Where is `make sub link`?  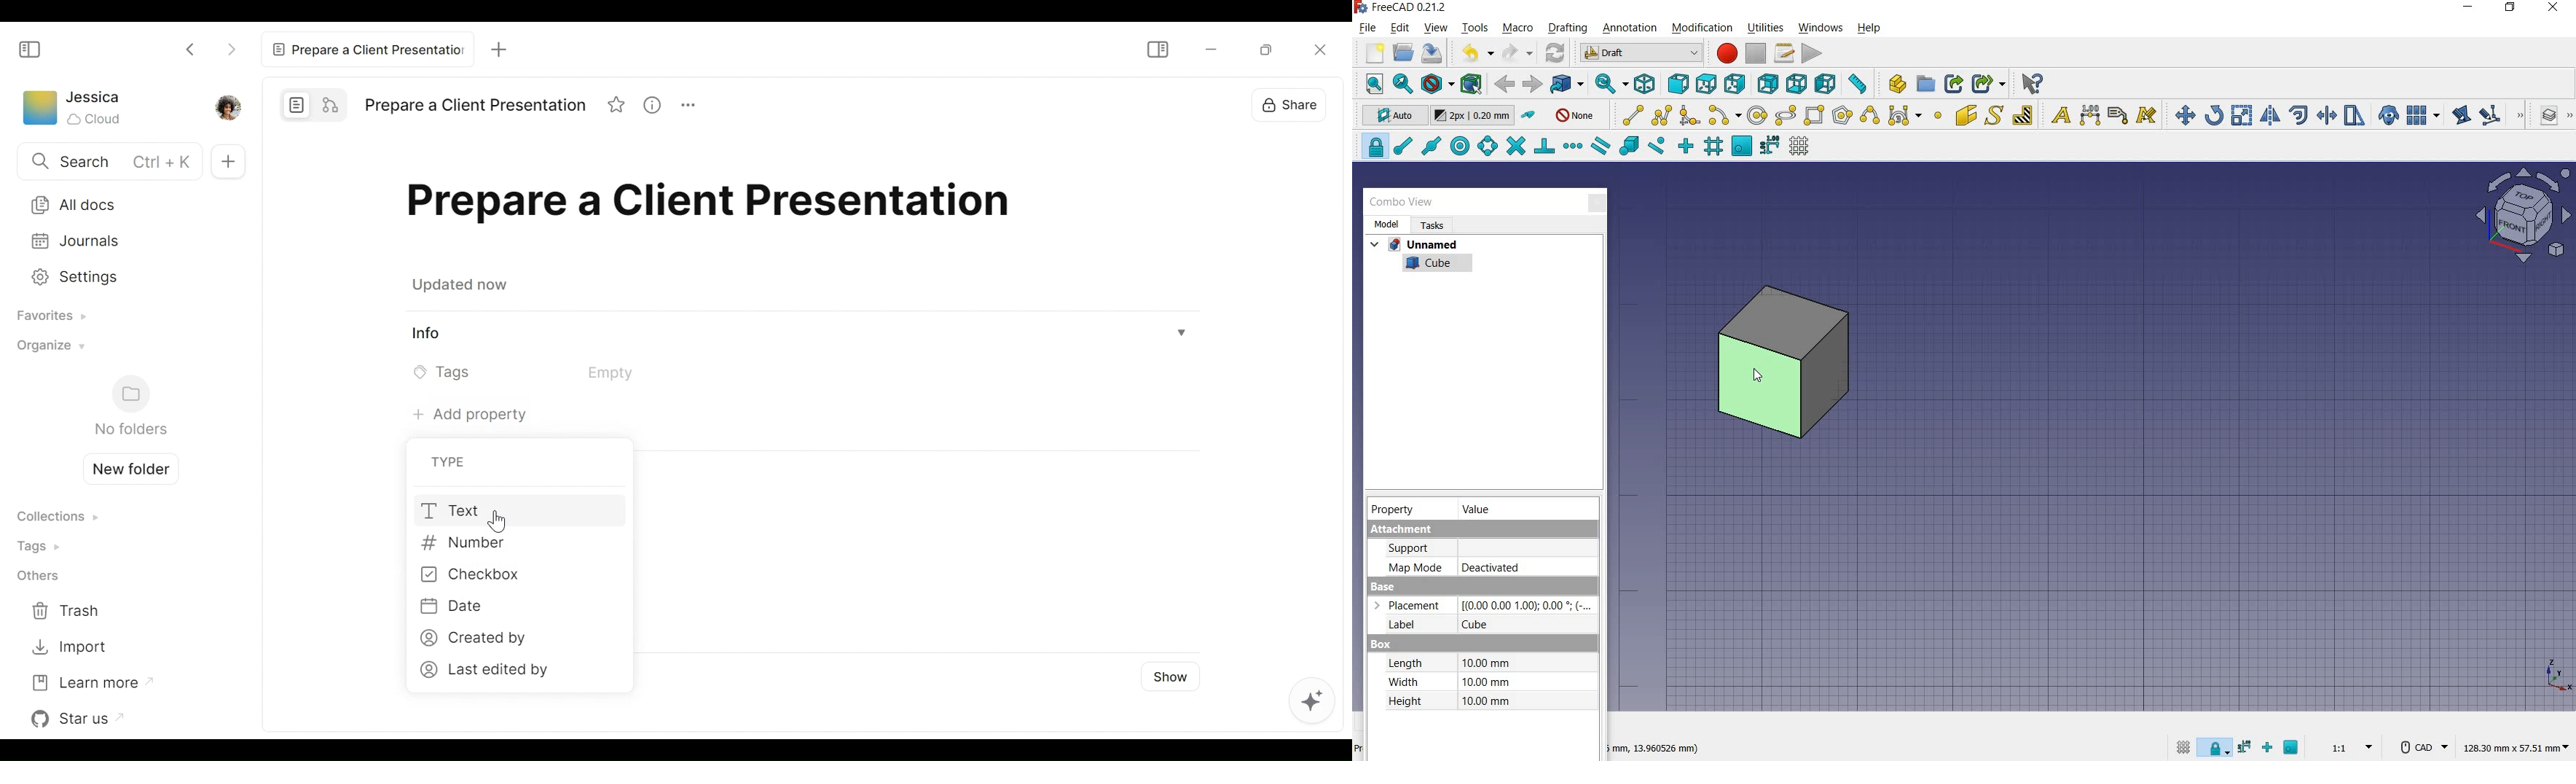 make sub link is located at coordinates (1988, 84).